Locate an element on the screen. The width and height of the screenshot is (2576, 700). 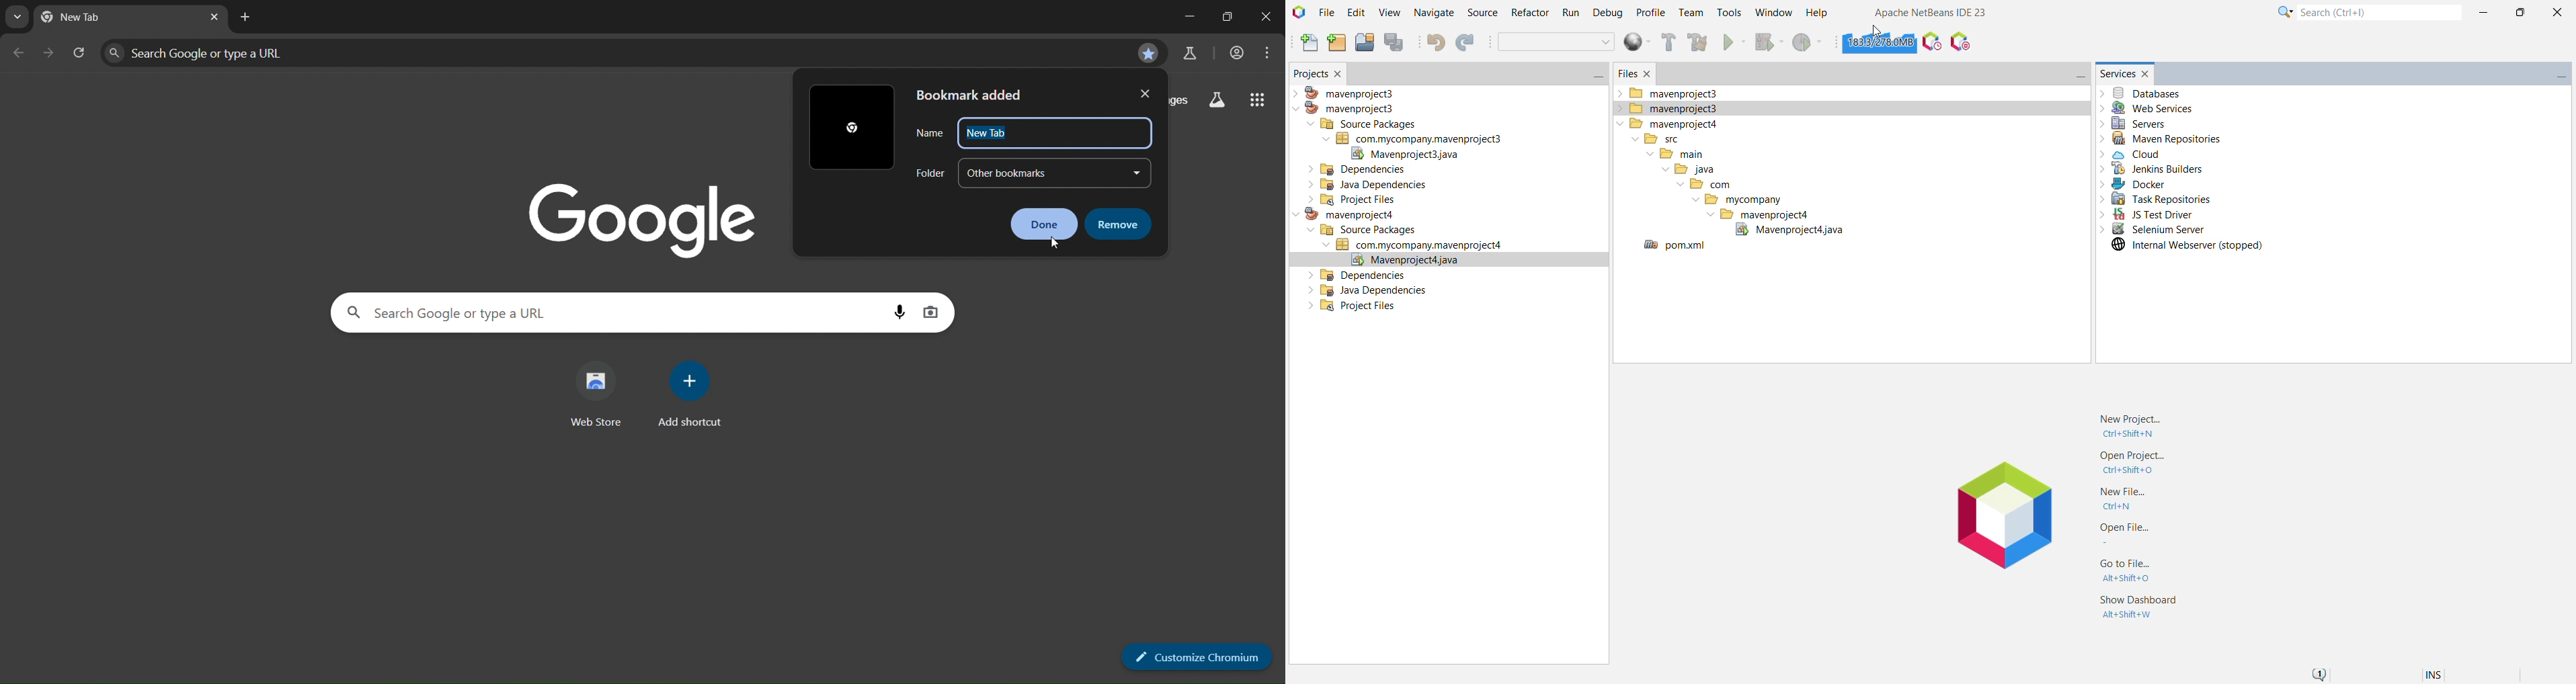
google is located at coordinates (646, 216).